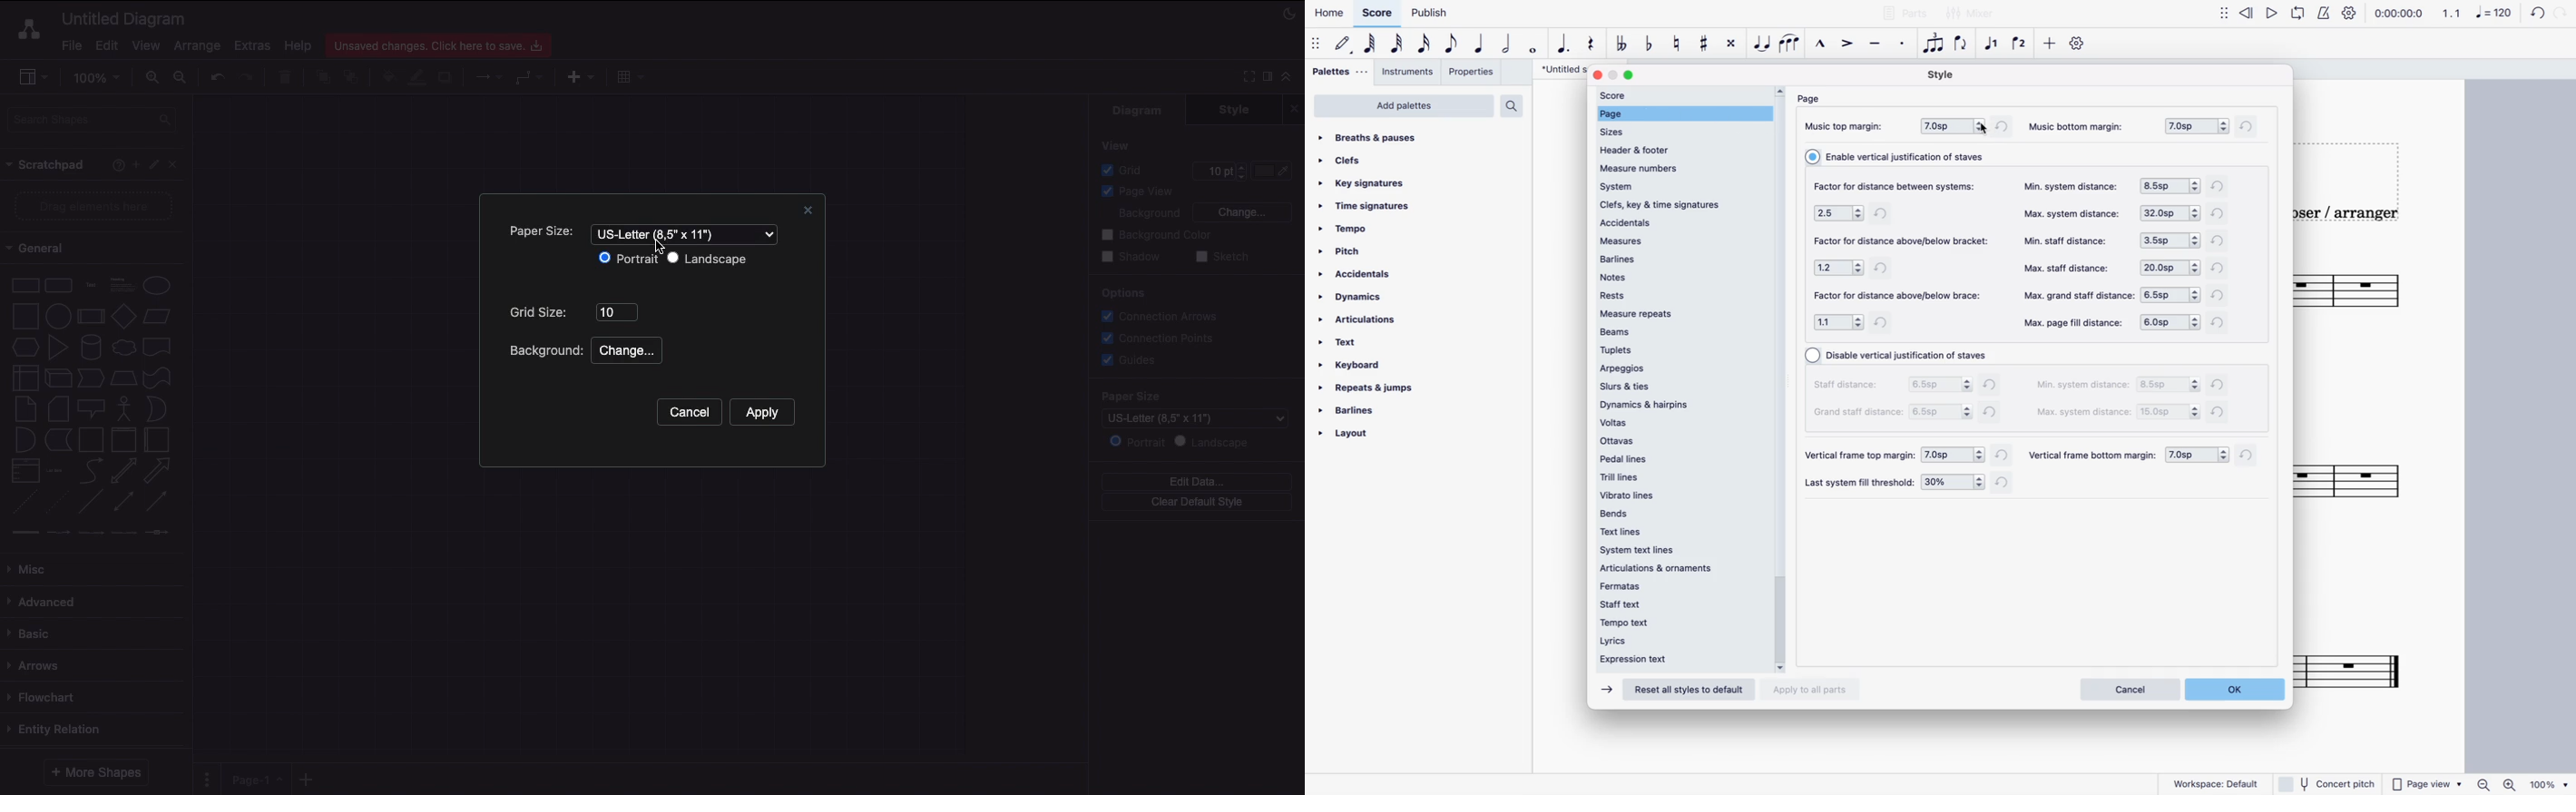  What do you see at coordinates (24, 316) in the screenshot?
I see `Square` at bounding box center [24, 316].